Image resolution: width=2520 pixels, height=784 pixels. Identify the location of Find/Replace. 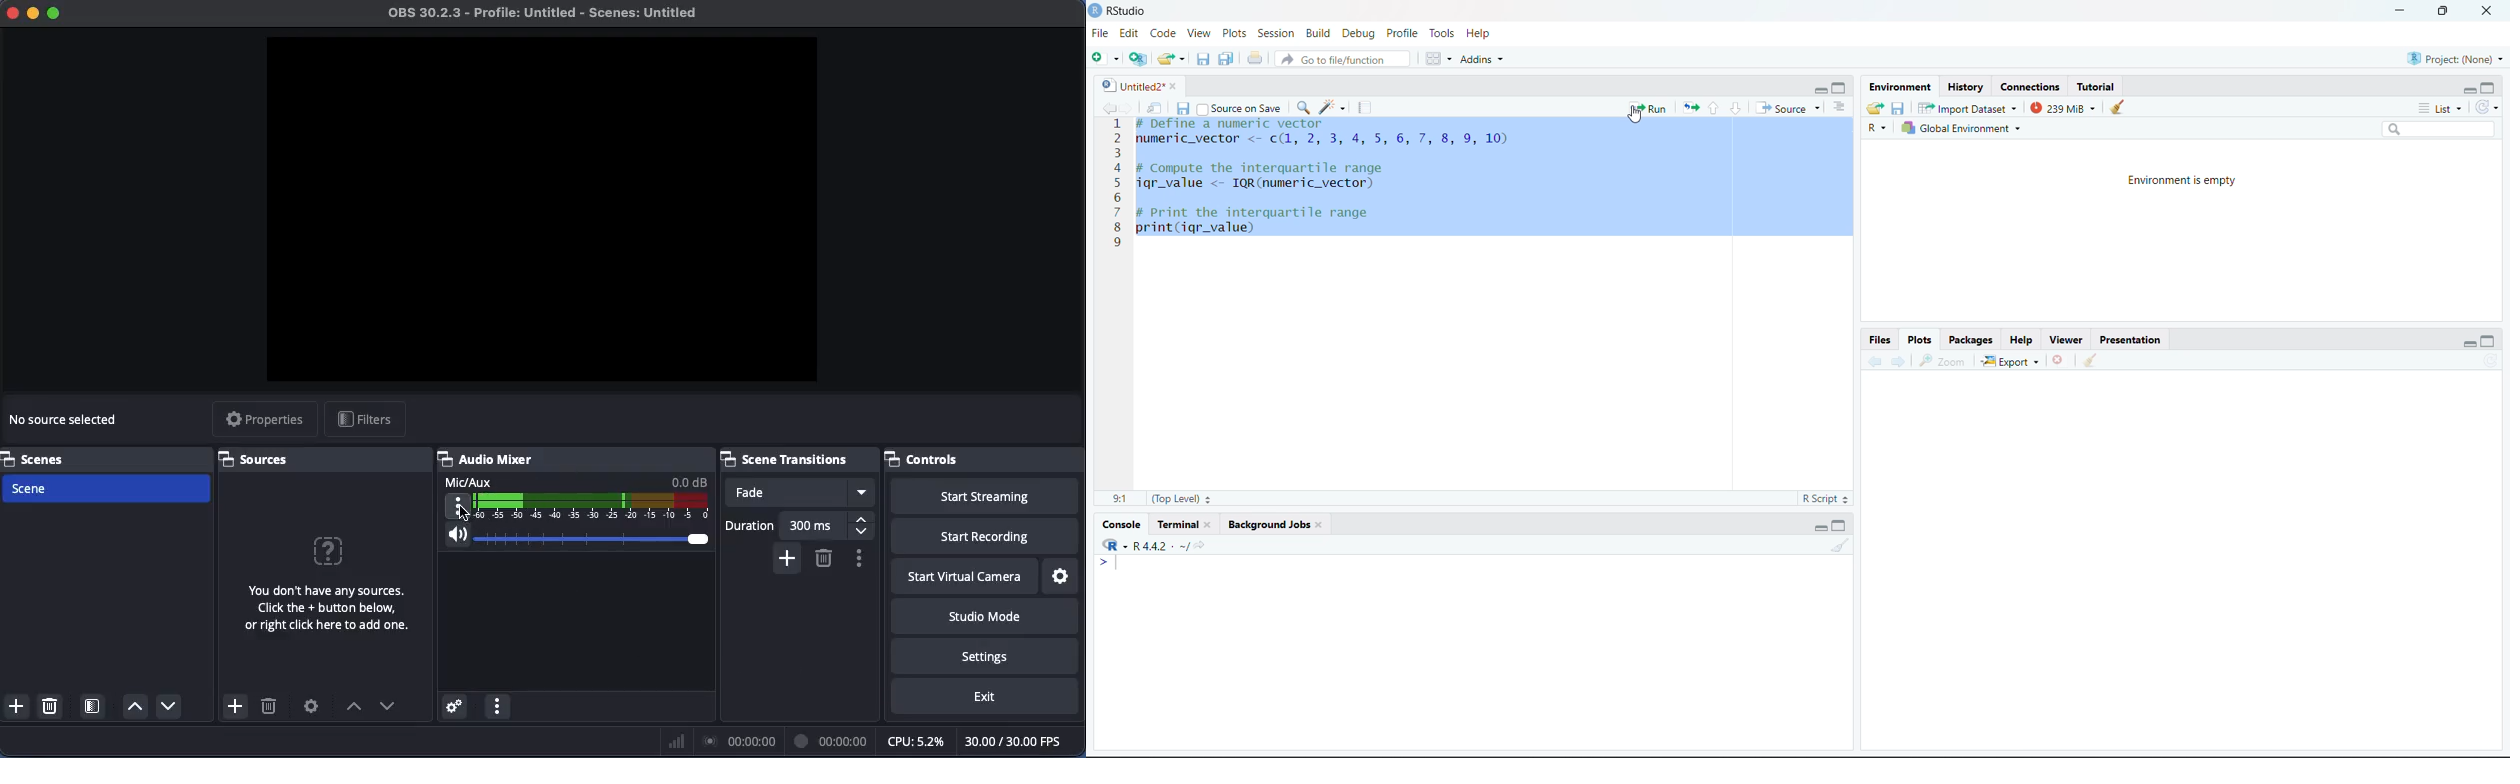
(1303, 107).